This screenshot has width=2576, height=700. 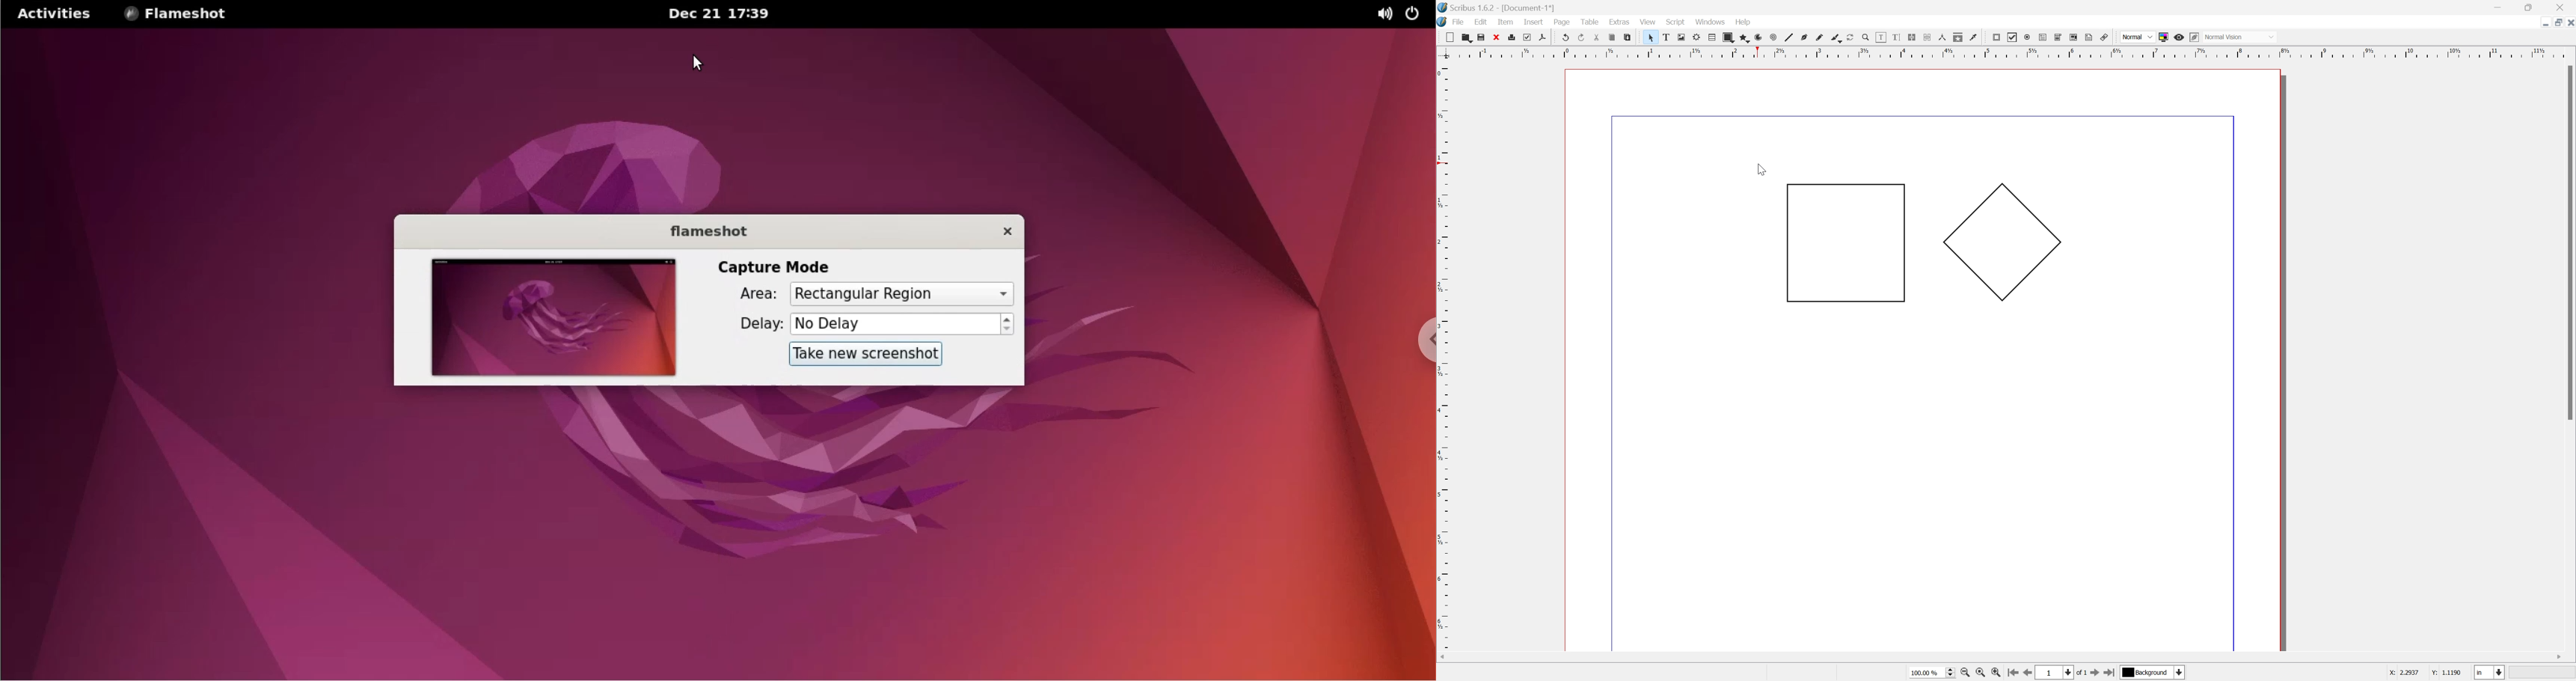 What do you see at coordinates (1443, 354) in the screenshot?
I see `Ruler` at bounding box center [1443, 354].